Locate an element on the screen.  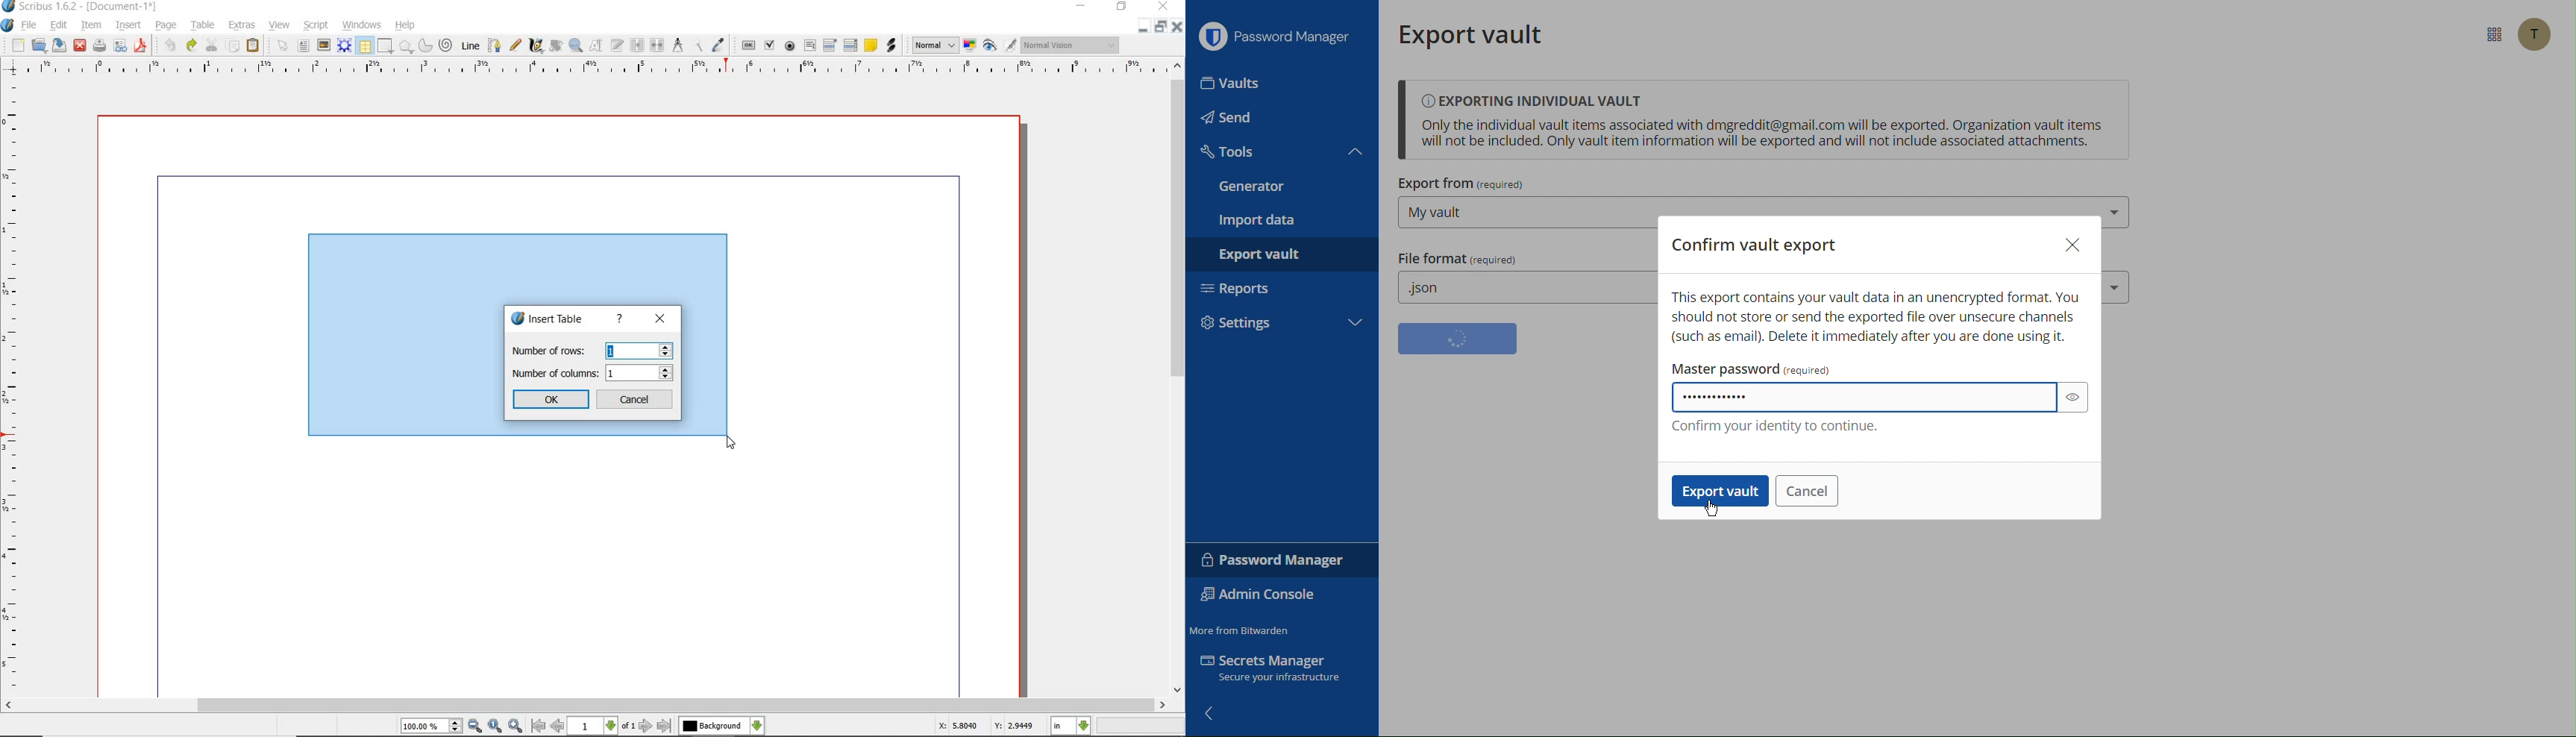
zoom out is located at coordinates (475, 726).